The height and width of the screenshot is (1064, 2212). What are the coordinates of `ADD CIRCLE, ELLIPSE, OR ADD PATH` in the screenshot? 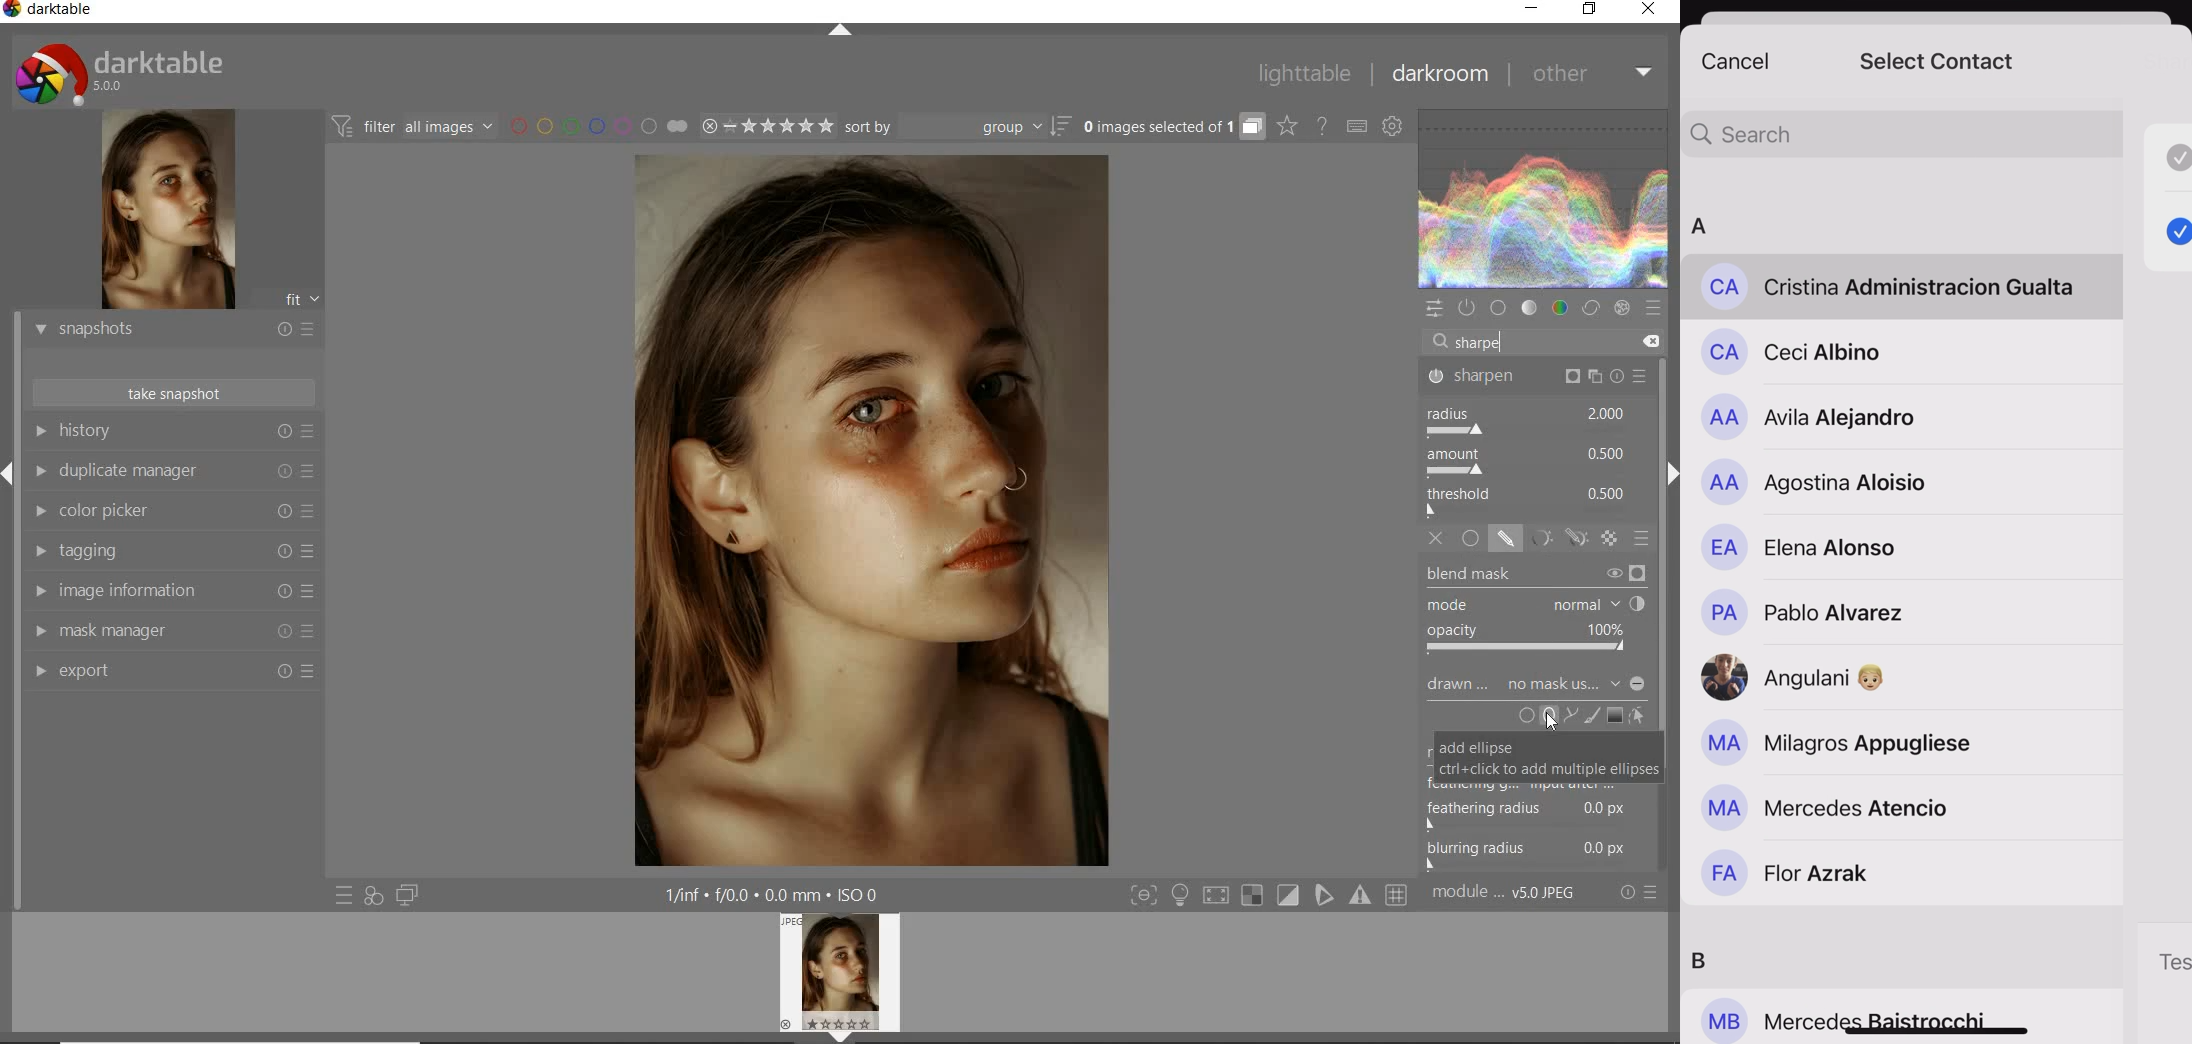 It's located at (1546, 714).